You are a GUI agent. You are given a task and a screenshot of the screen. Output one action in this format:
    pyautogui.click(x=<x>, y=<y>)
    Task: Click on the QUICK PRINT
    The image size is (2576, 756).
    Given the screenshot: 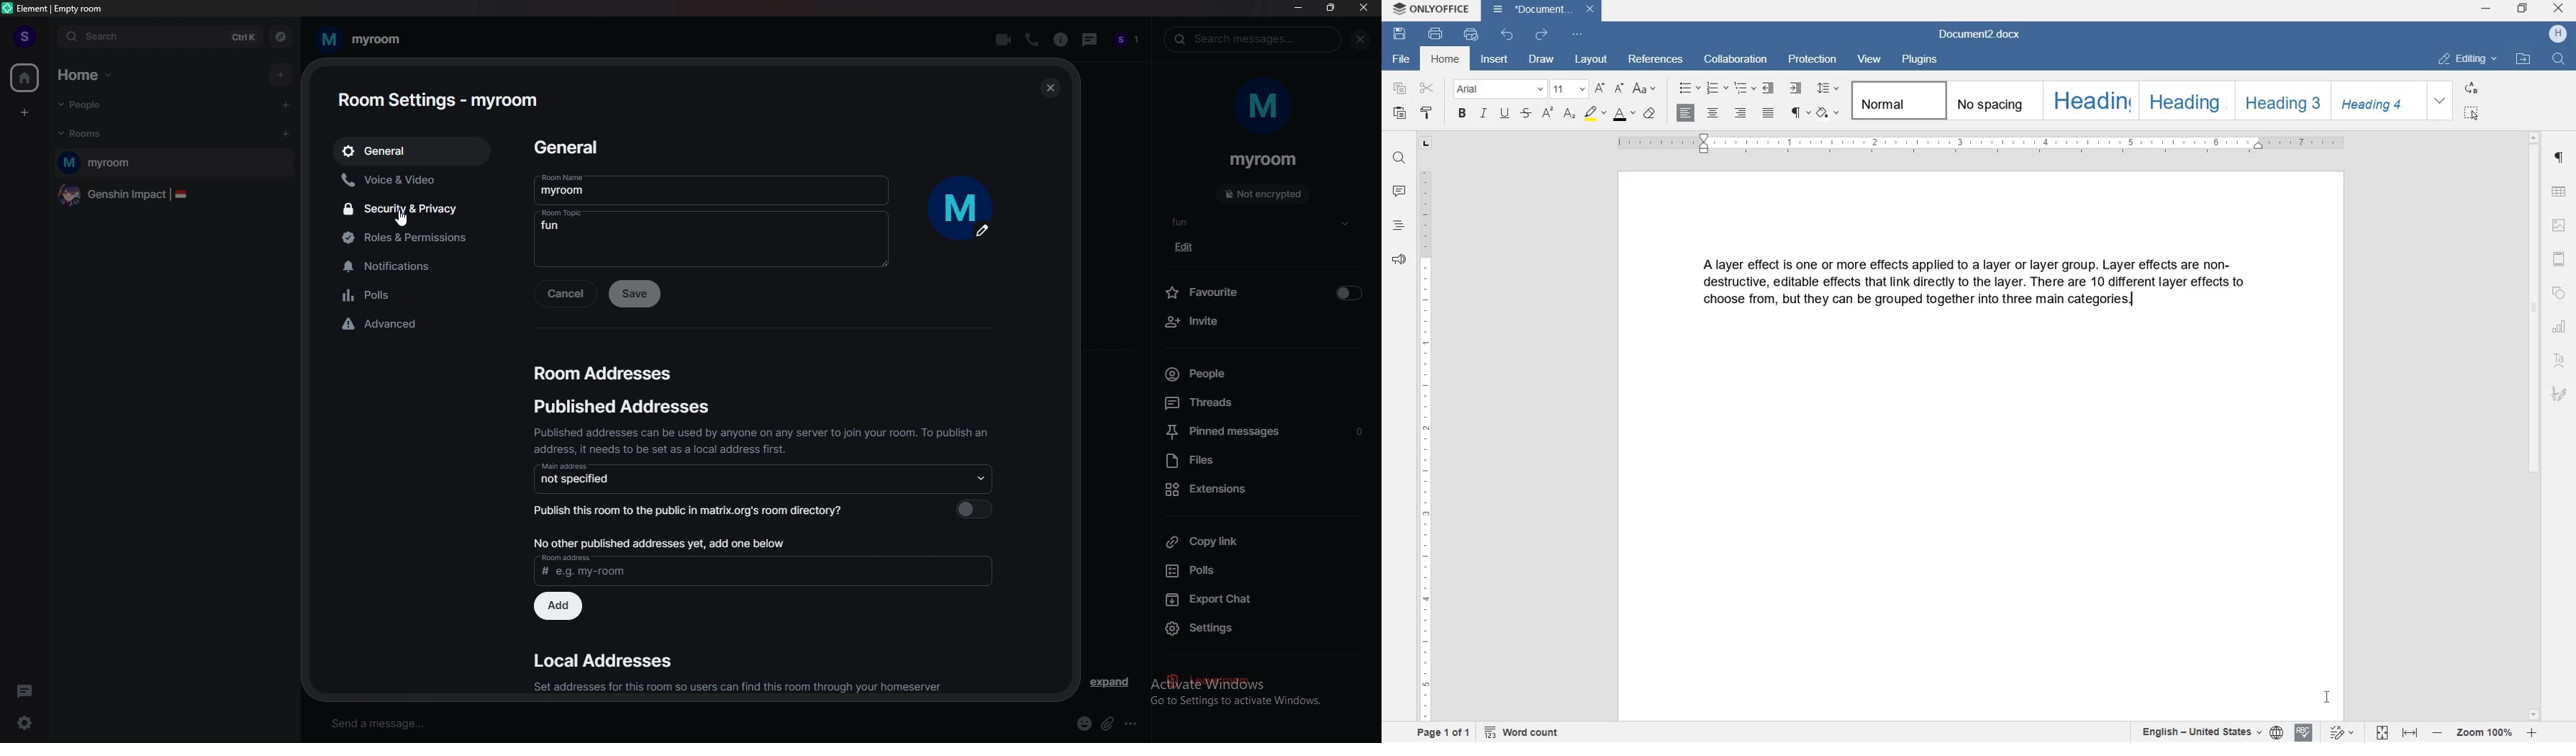 What is the action you would take?
    pyautogui.click(x=1470, y=34)
    